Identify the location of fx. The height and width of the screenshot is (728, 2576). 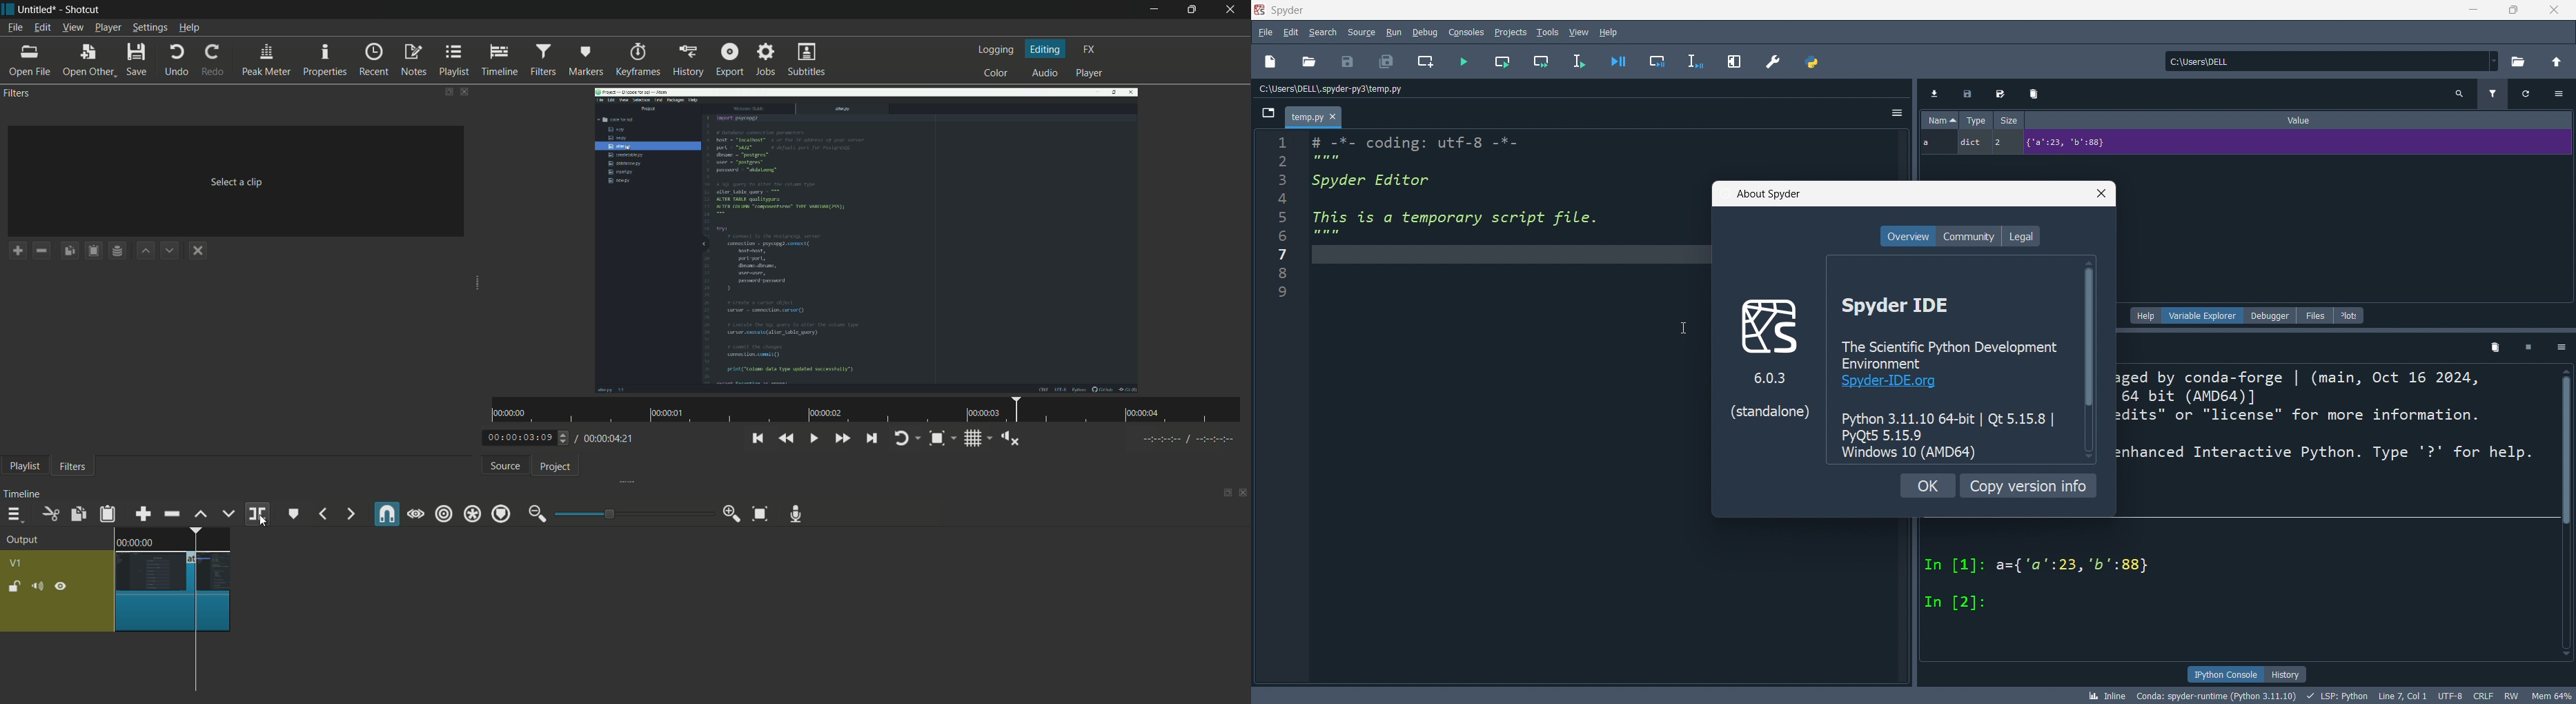
(1090, 50).